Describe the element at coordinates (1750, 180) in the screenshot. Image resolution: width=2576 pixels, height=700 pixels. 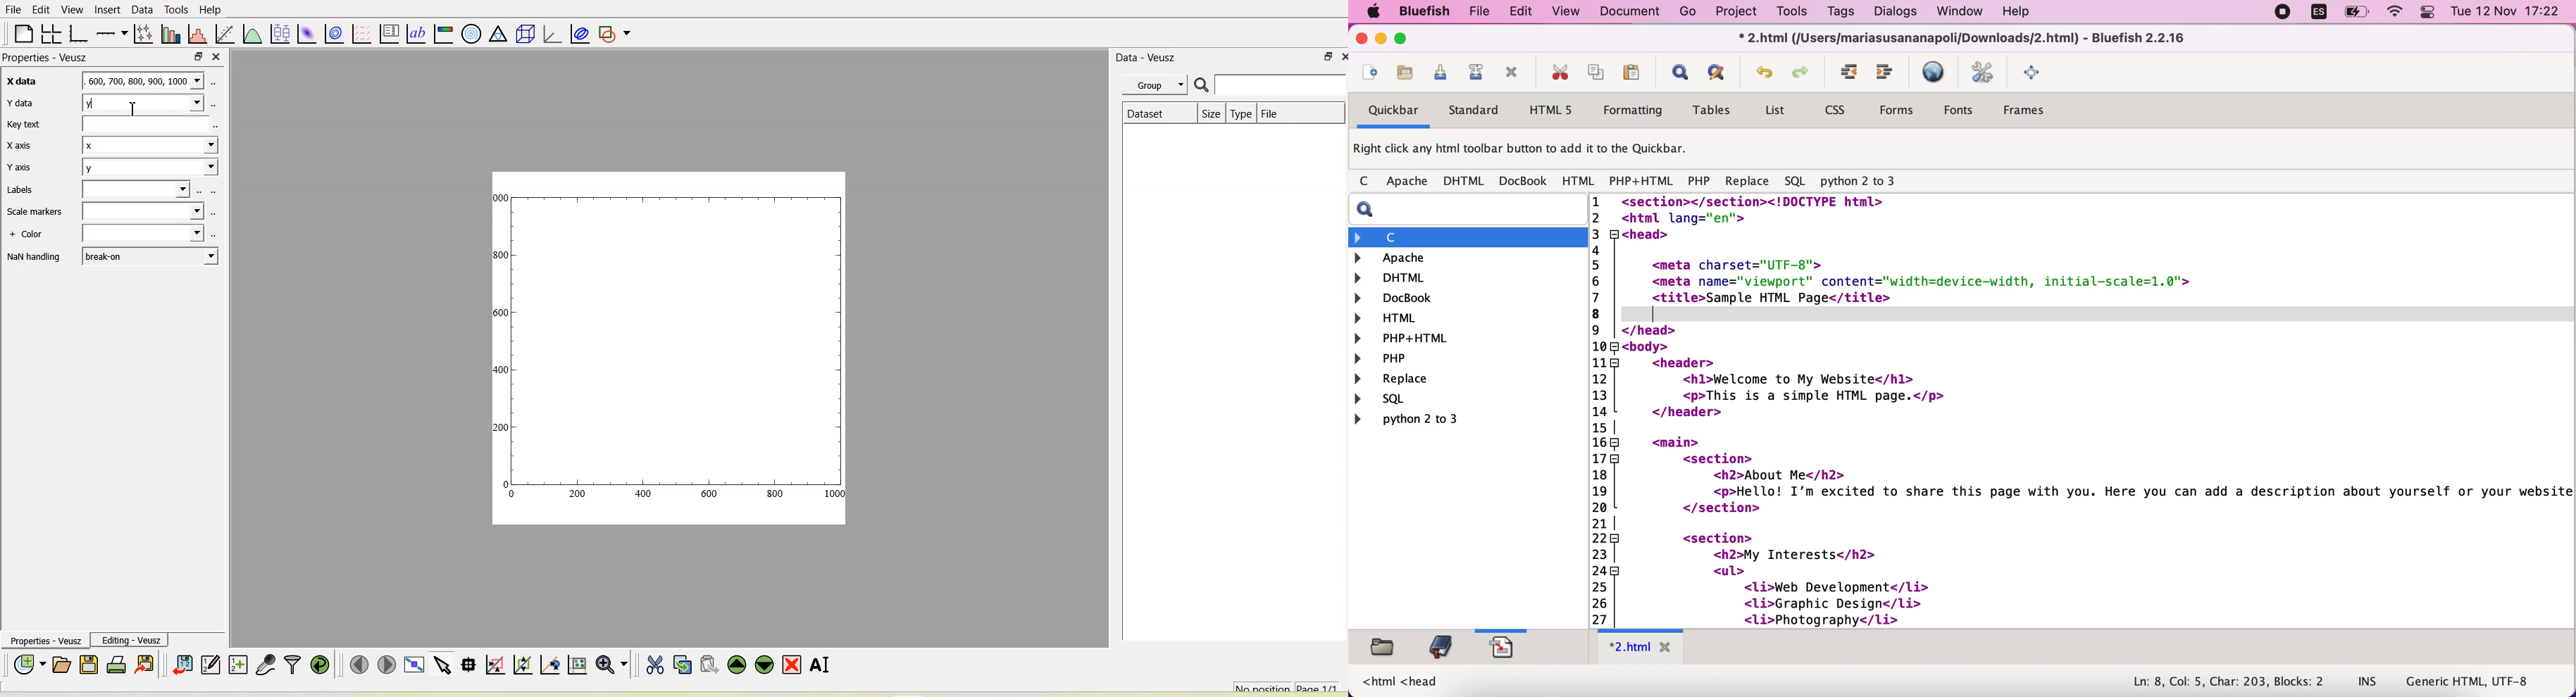
I see `replace` at that location.